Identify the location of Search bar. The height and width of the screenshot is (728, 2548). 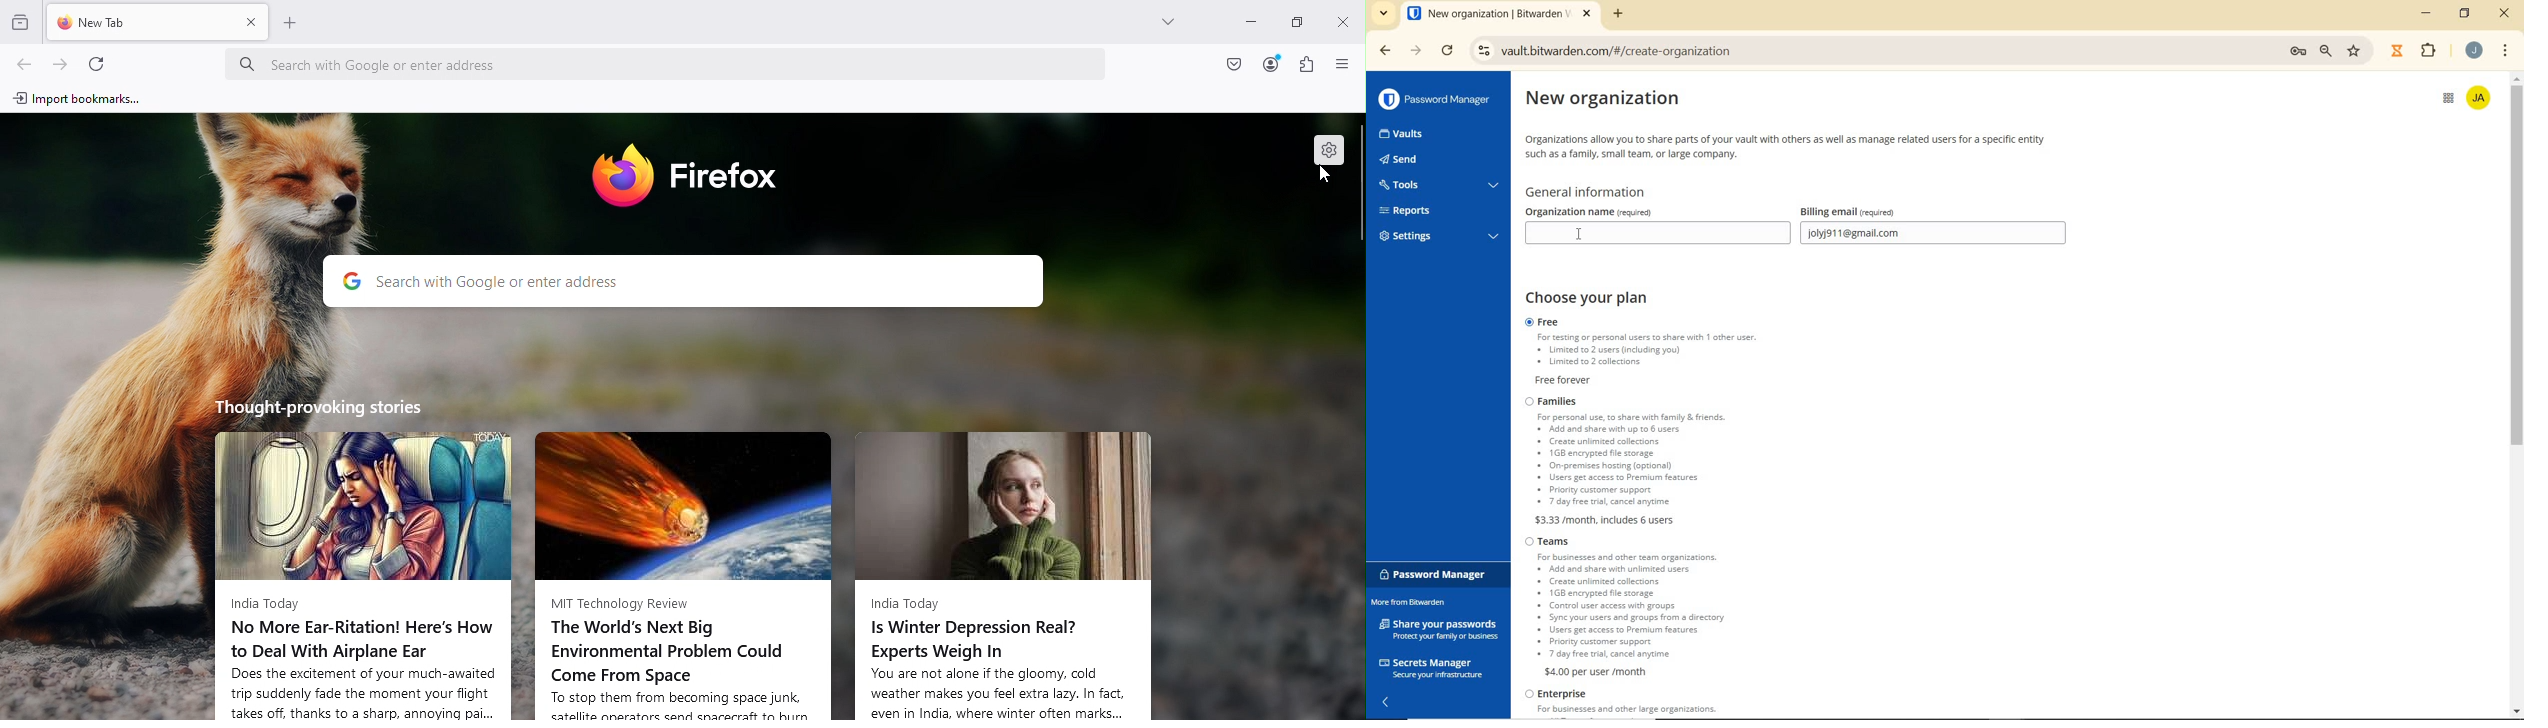
(672, 58).